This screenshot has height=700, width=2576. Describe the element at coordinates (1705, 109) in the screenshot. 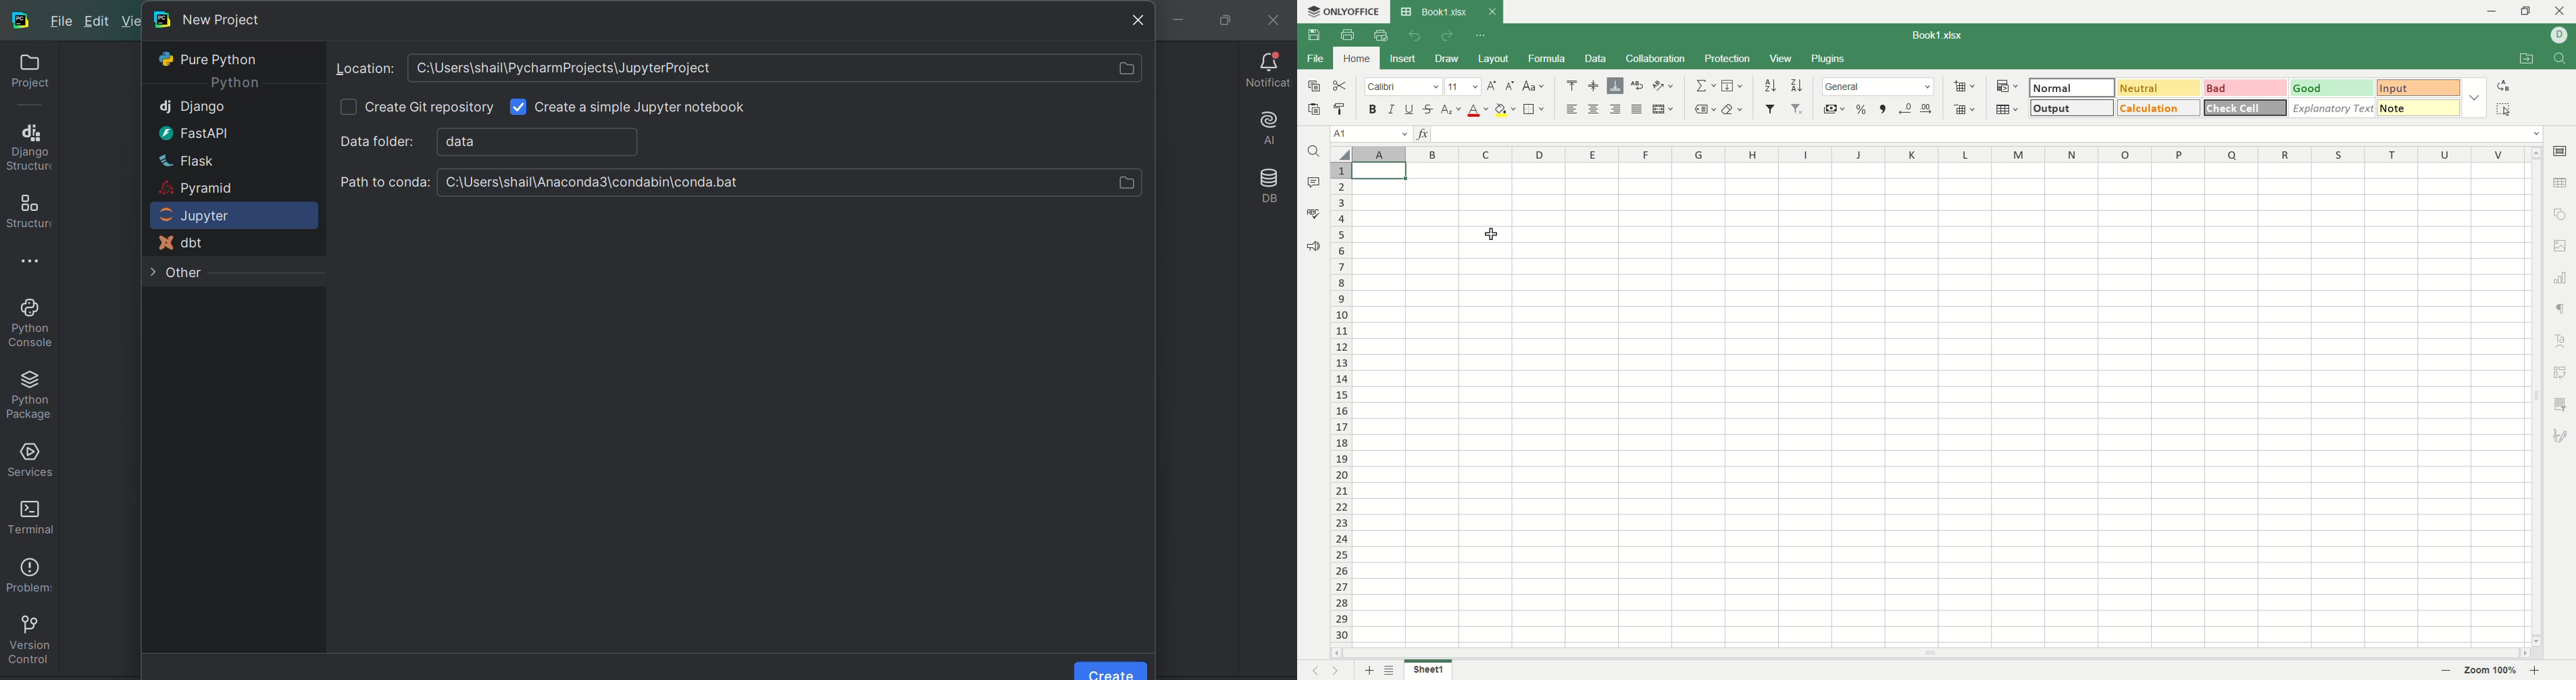

I see `named ranges` at that location.